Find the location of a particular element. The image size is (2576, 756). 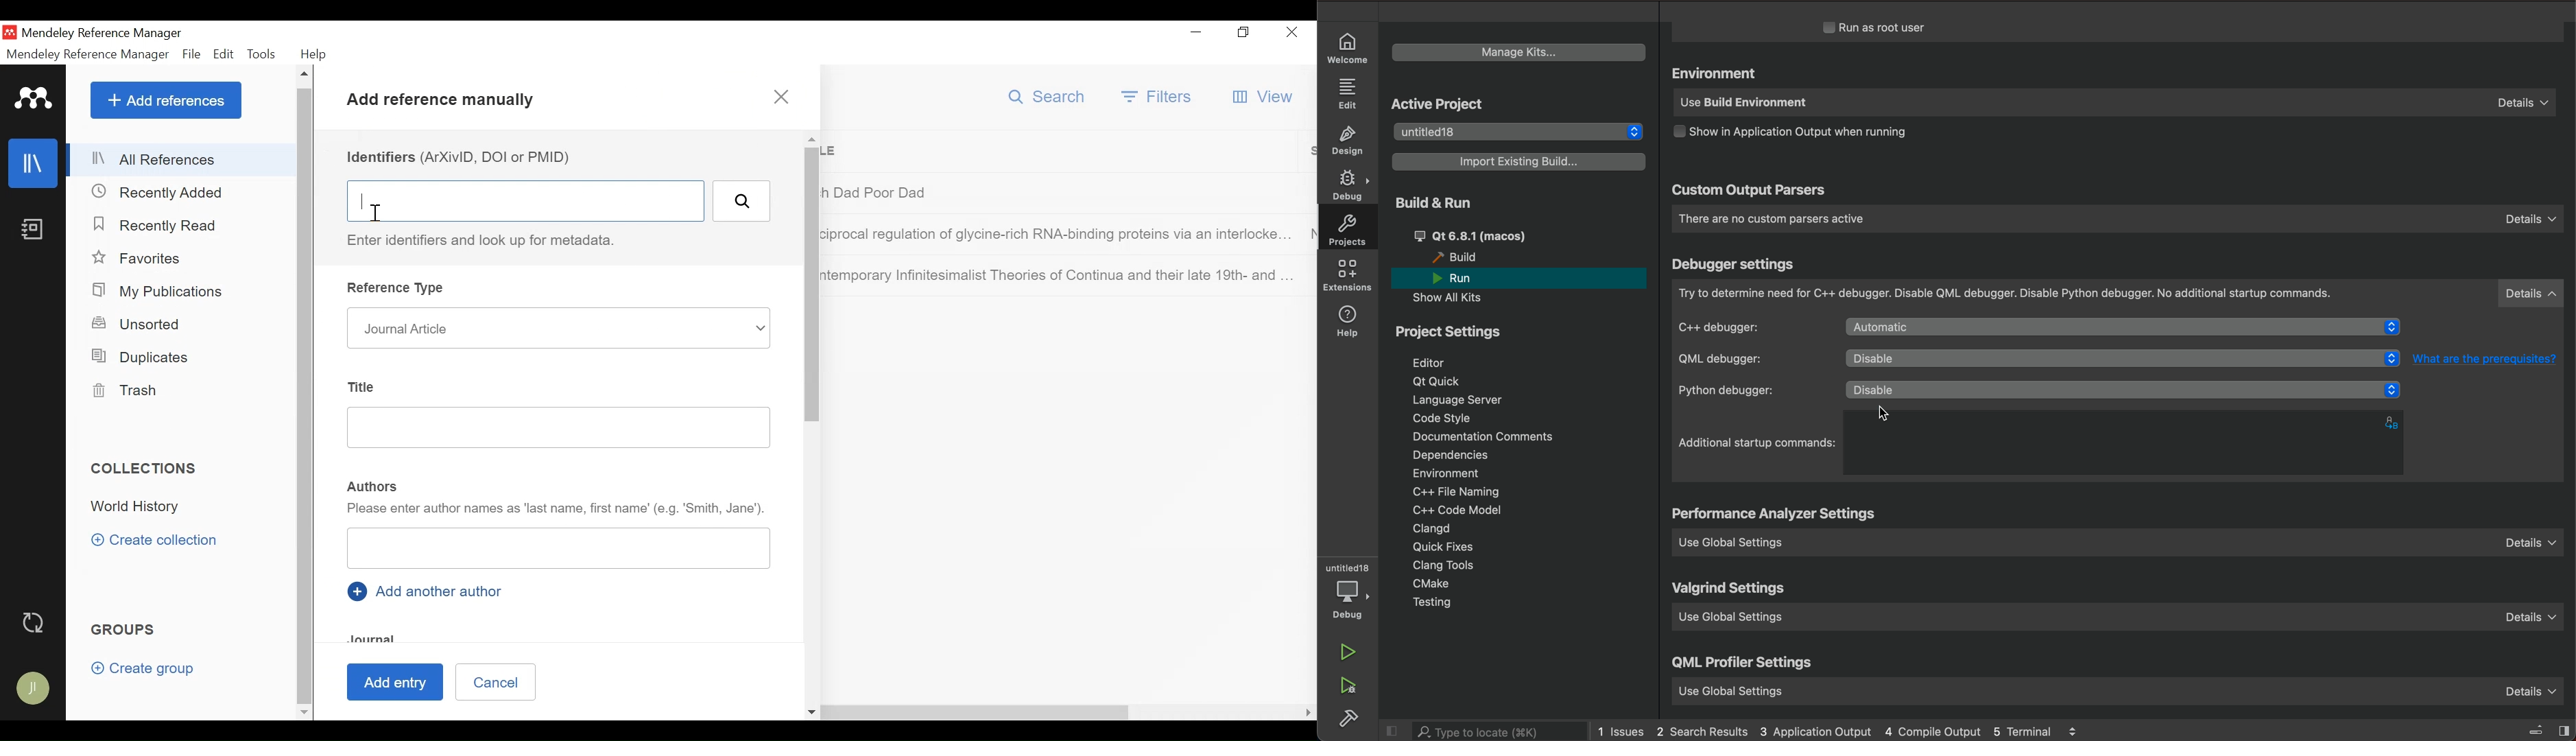

environment is located at coordinates (1718, 74).